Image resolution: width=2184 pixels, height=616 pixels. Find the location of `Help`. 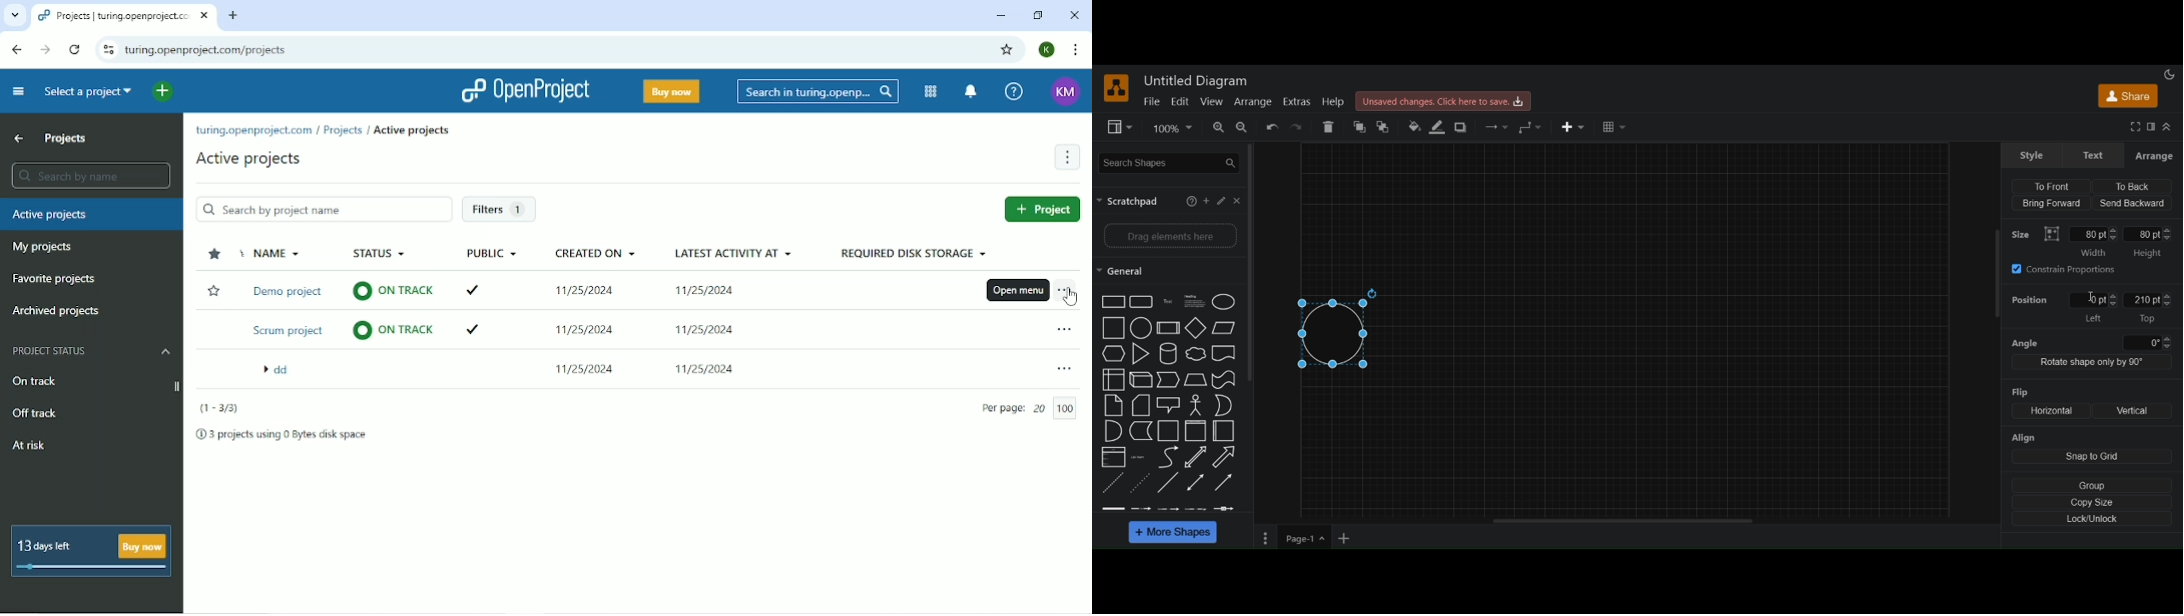

Help is located at coordinates (1013, 92).